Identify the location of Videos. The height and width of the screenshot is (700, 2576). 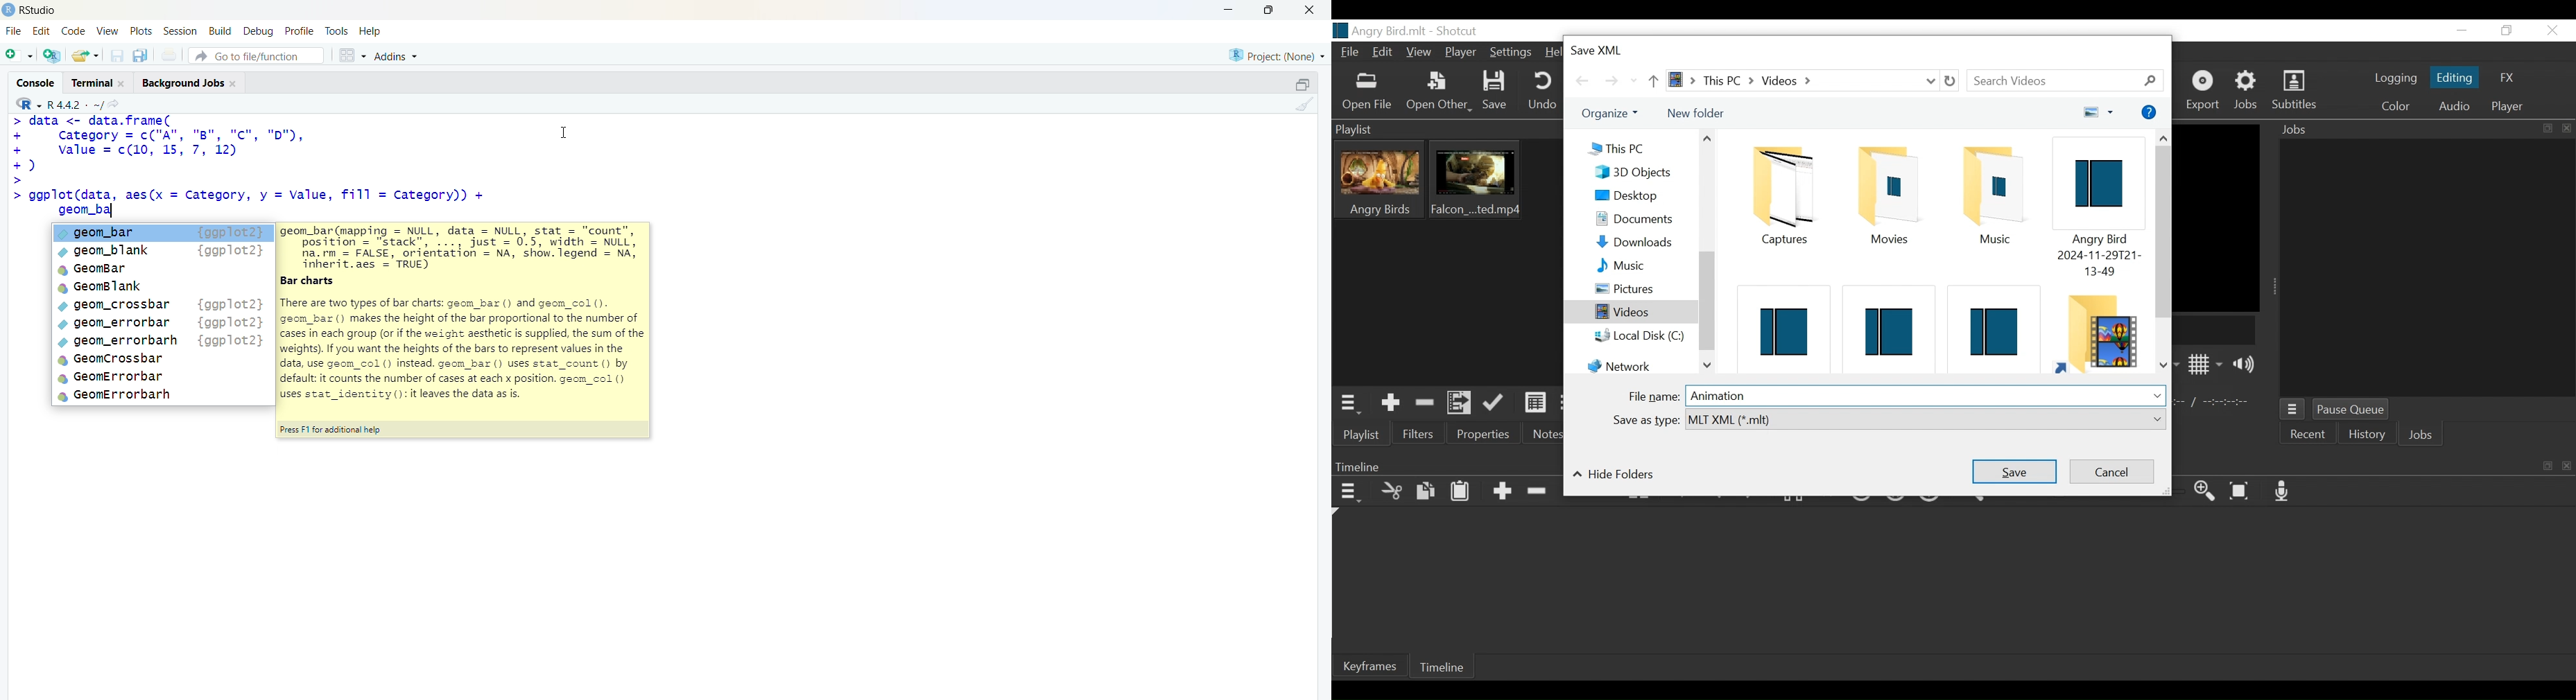
(1630, 312).